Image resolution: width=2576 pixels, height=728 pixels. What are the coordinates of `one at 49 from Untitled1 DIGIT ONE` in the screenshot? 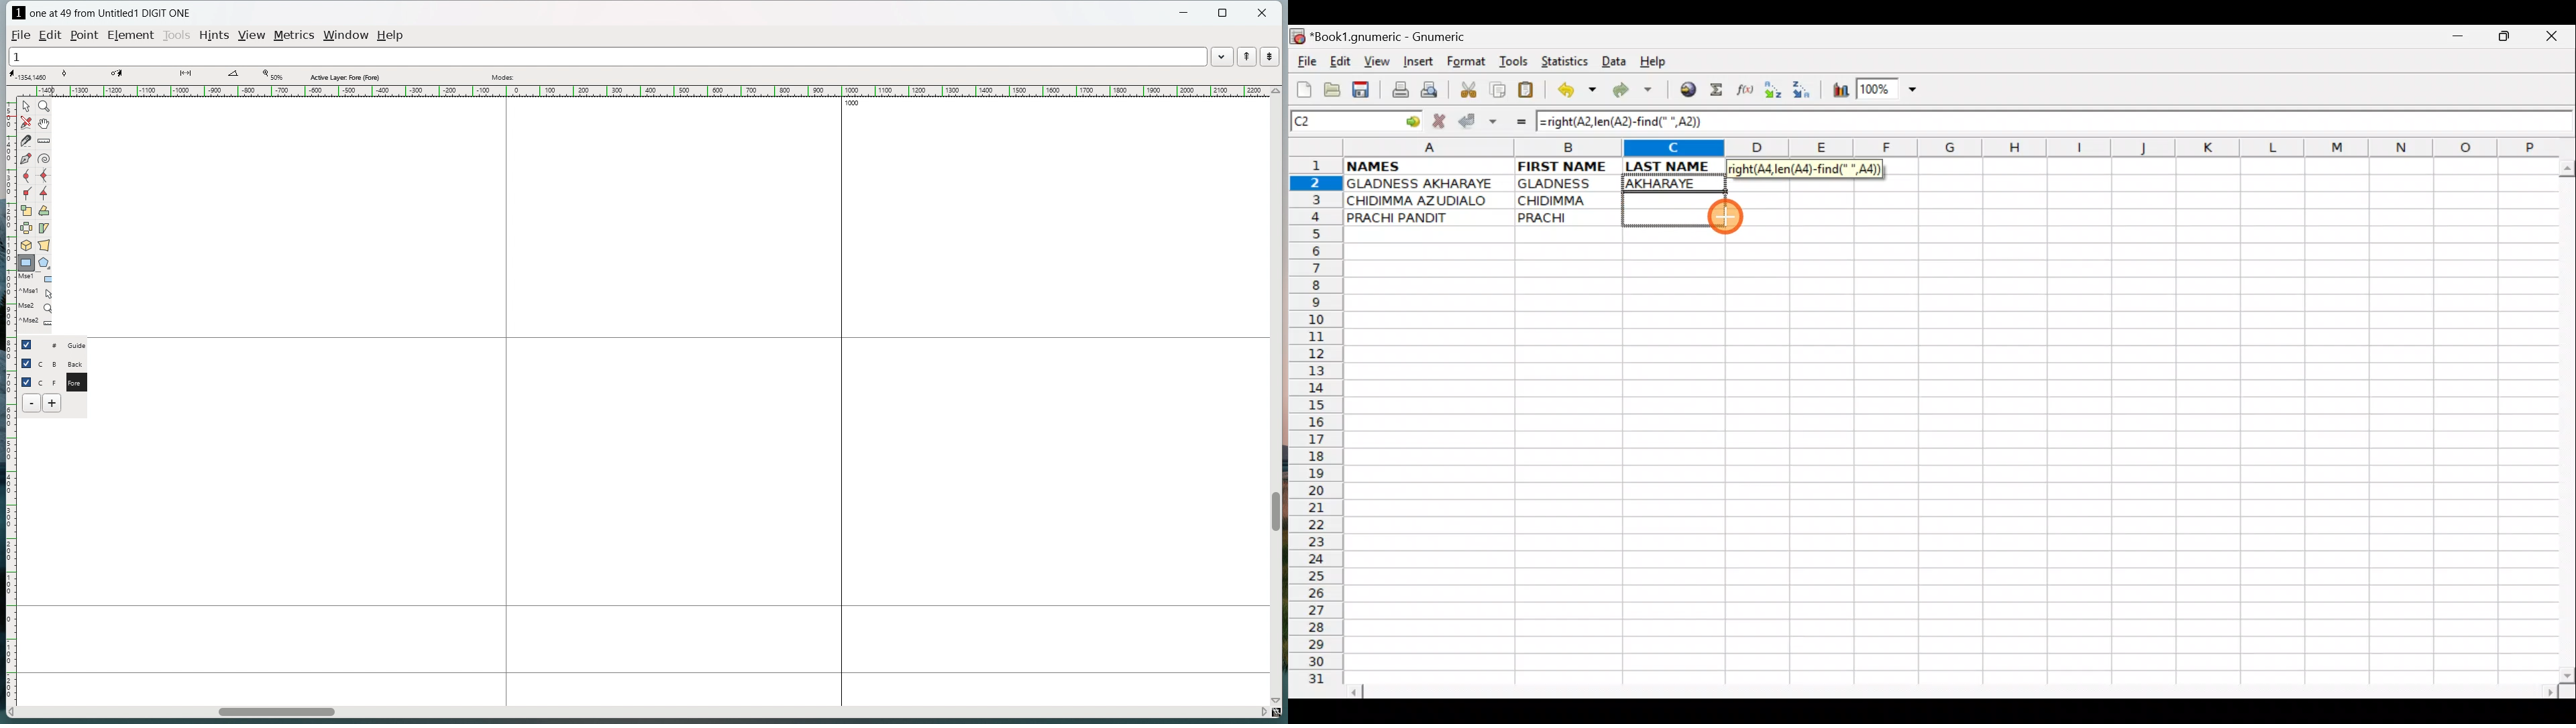 It's located at (111, 13).